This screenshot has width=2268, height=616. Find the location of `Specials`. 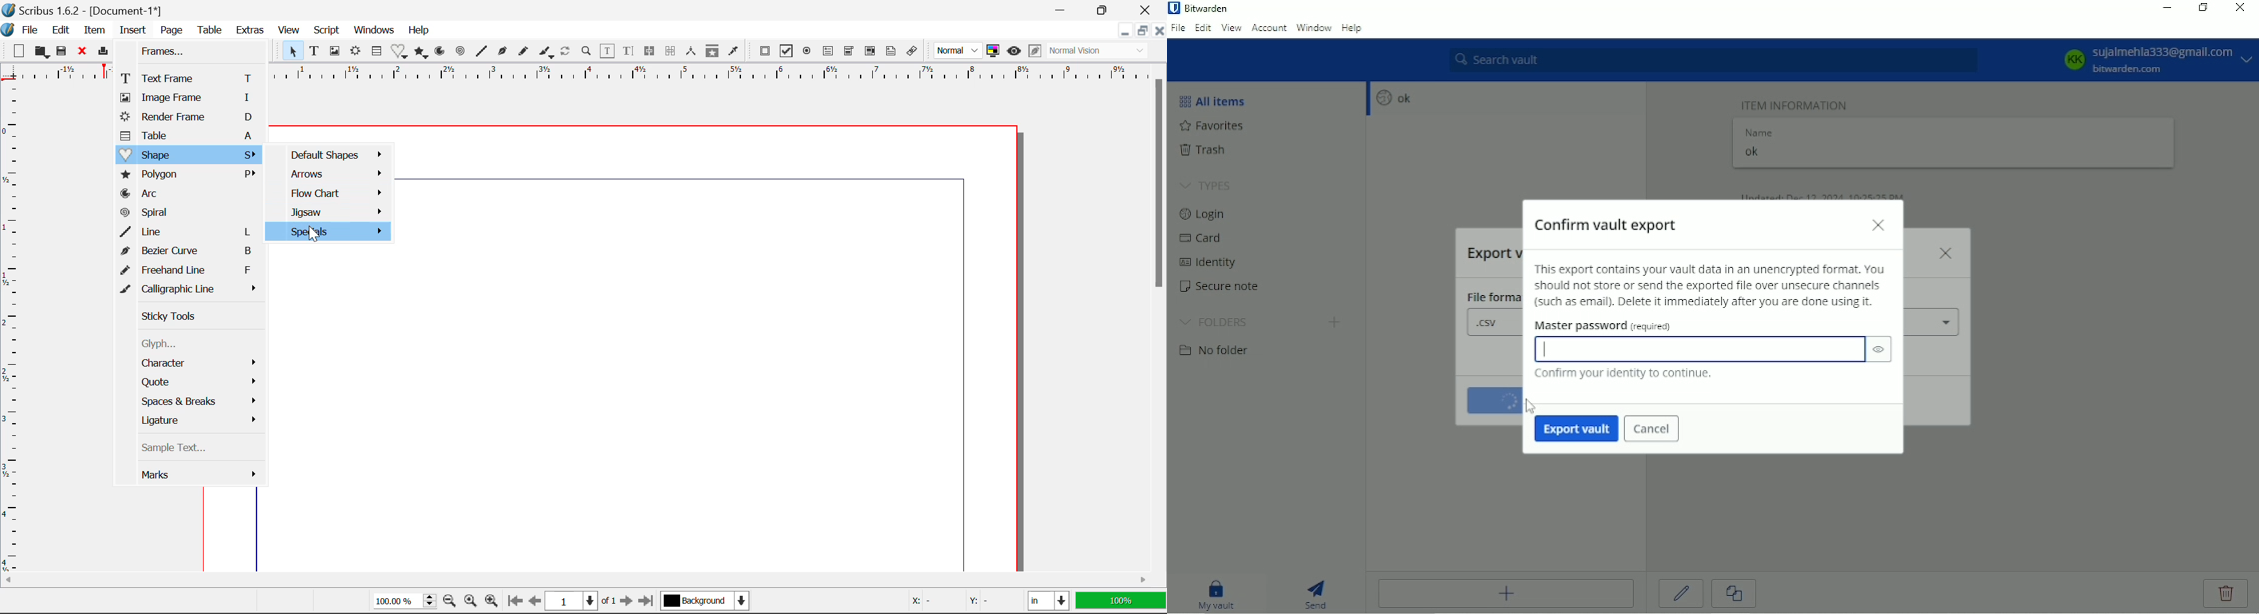

Specials is located at coordinates (326, 232).